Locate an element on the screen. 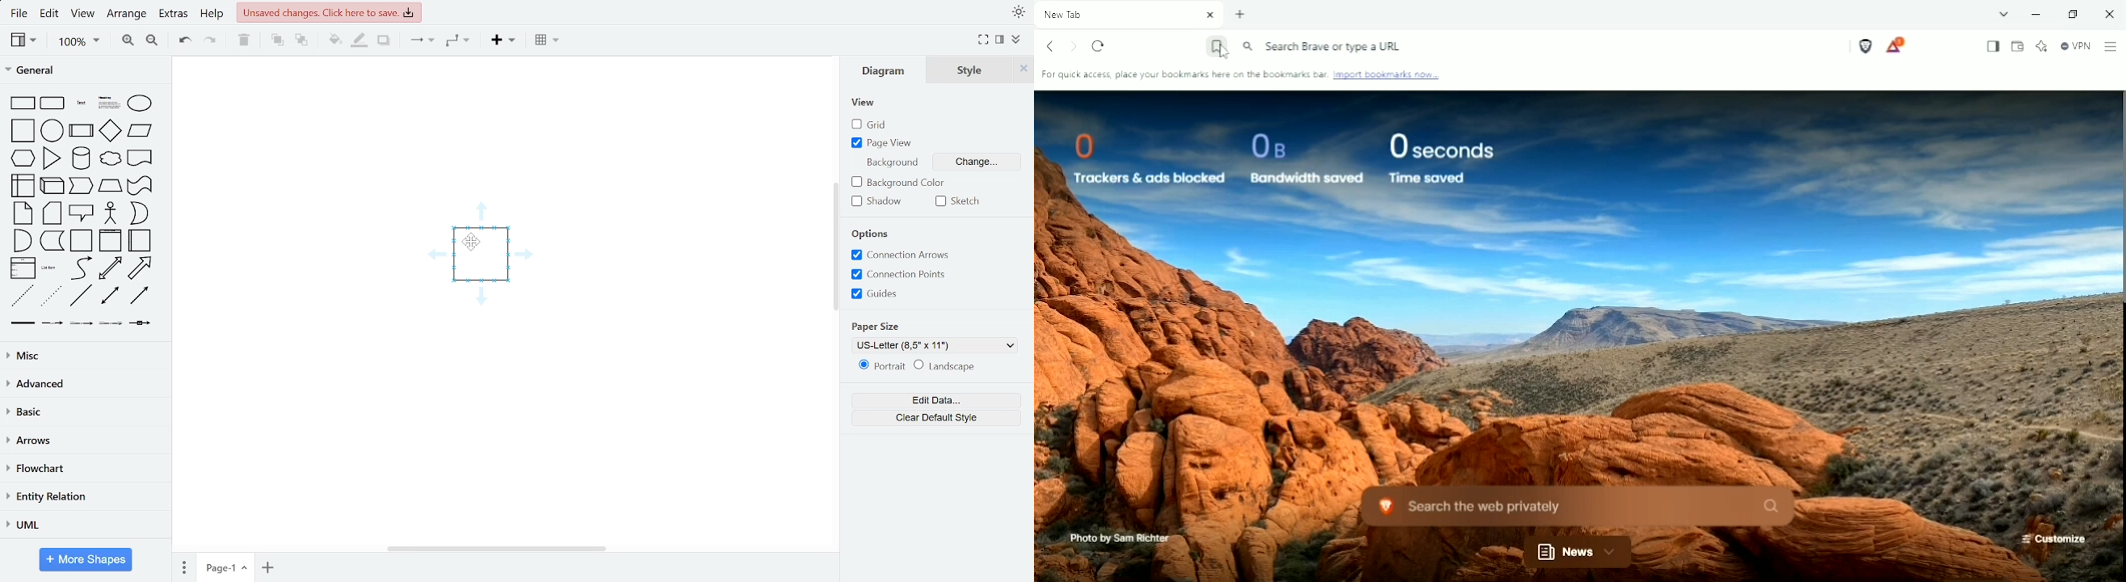  current diagram is located at coordinates (485, 260).